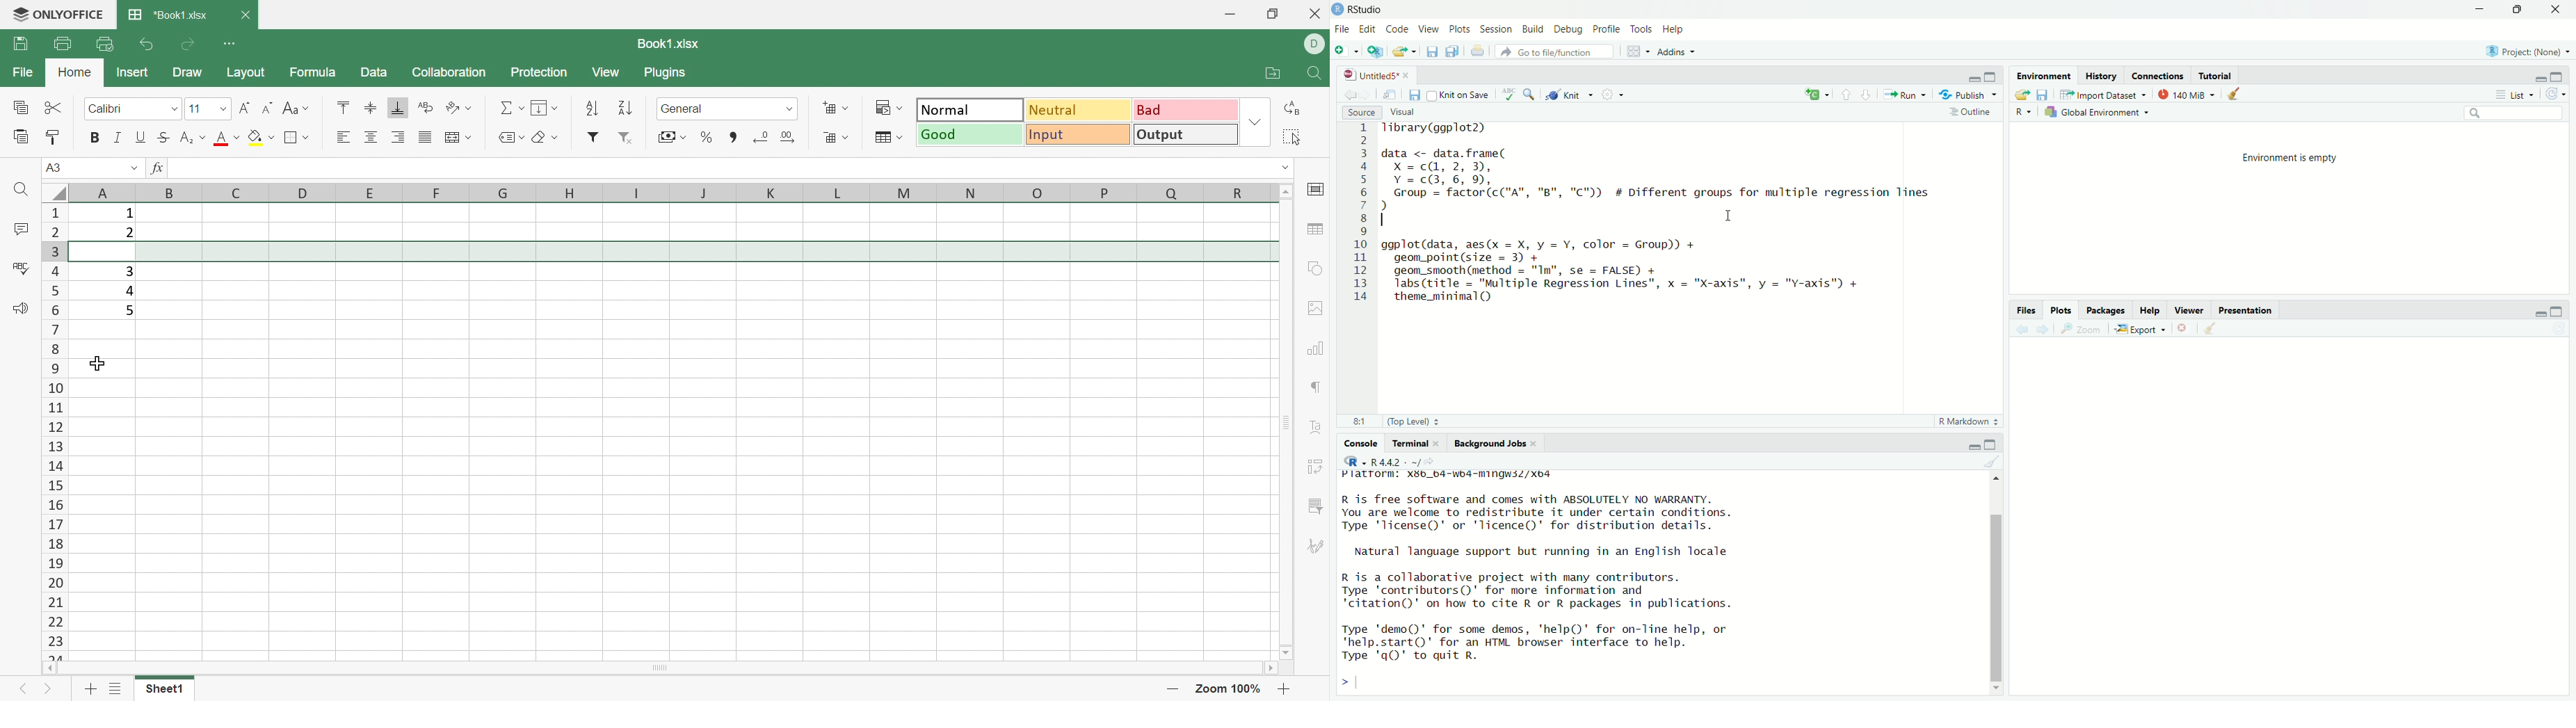 This screenshot has height=728, width=2576. I want to click on Knit on Save, so click(1460, 95).